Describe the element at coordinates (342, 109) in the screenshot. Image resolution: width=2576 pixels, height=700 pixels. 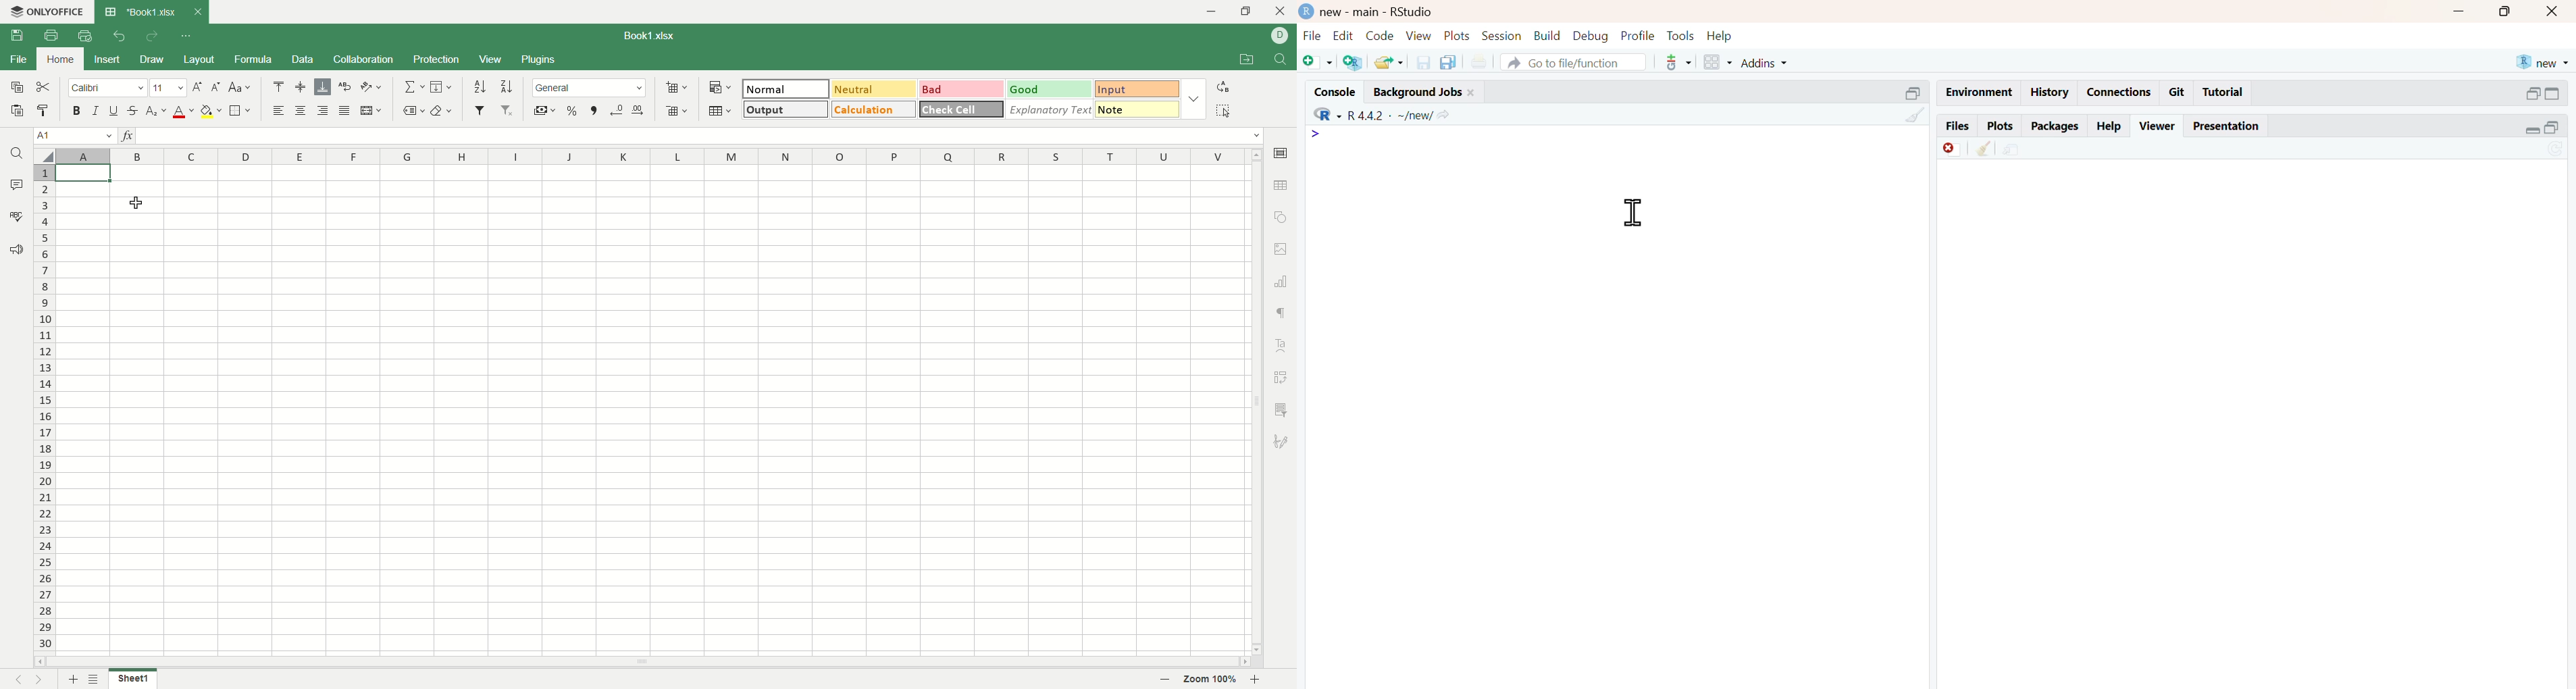
I see `justified` at that location.